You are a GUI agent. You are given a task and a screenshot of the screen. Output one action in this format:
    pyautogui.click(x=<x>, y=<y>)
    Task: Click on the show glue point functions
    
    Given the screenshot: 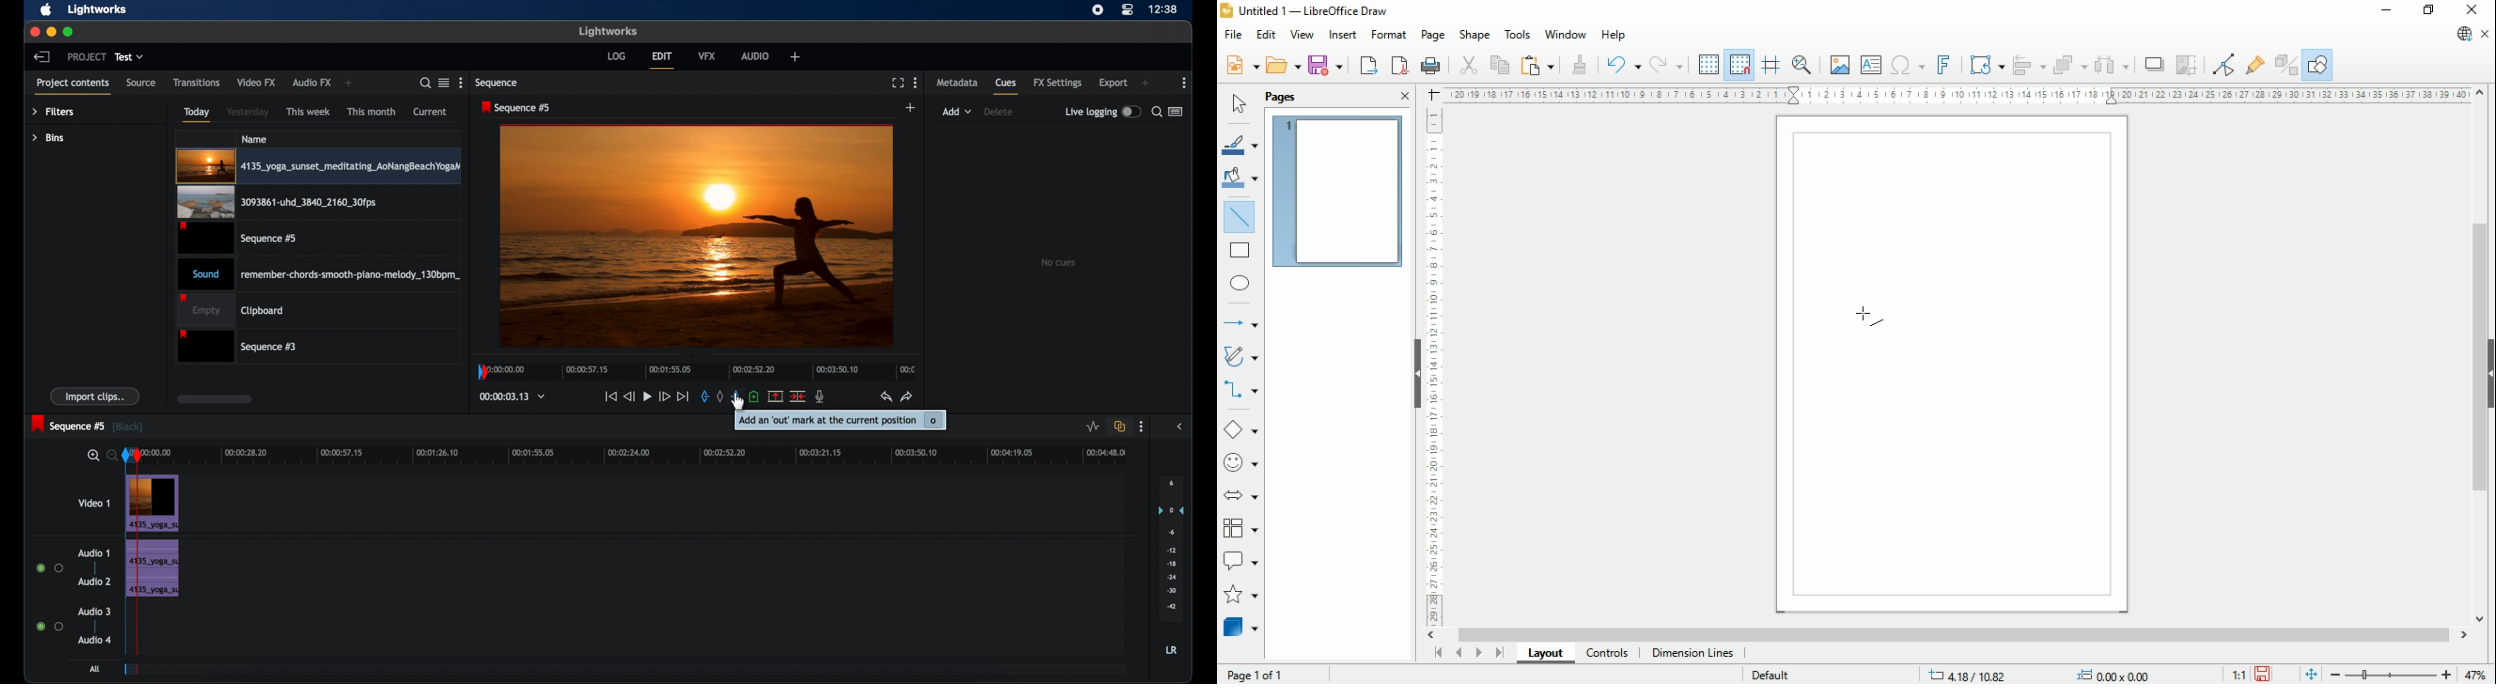 What is the action you would take?
    pyautogui.click(x=2254, y=64)
    